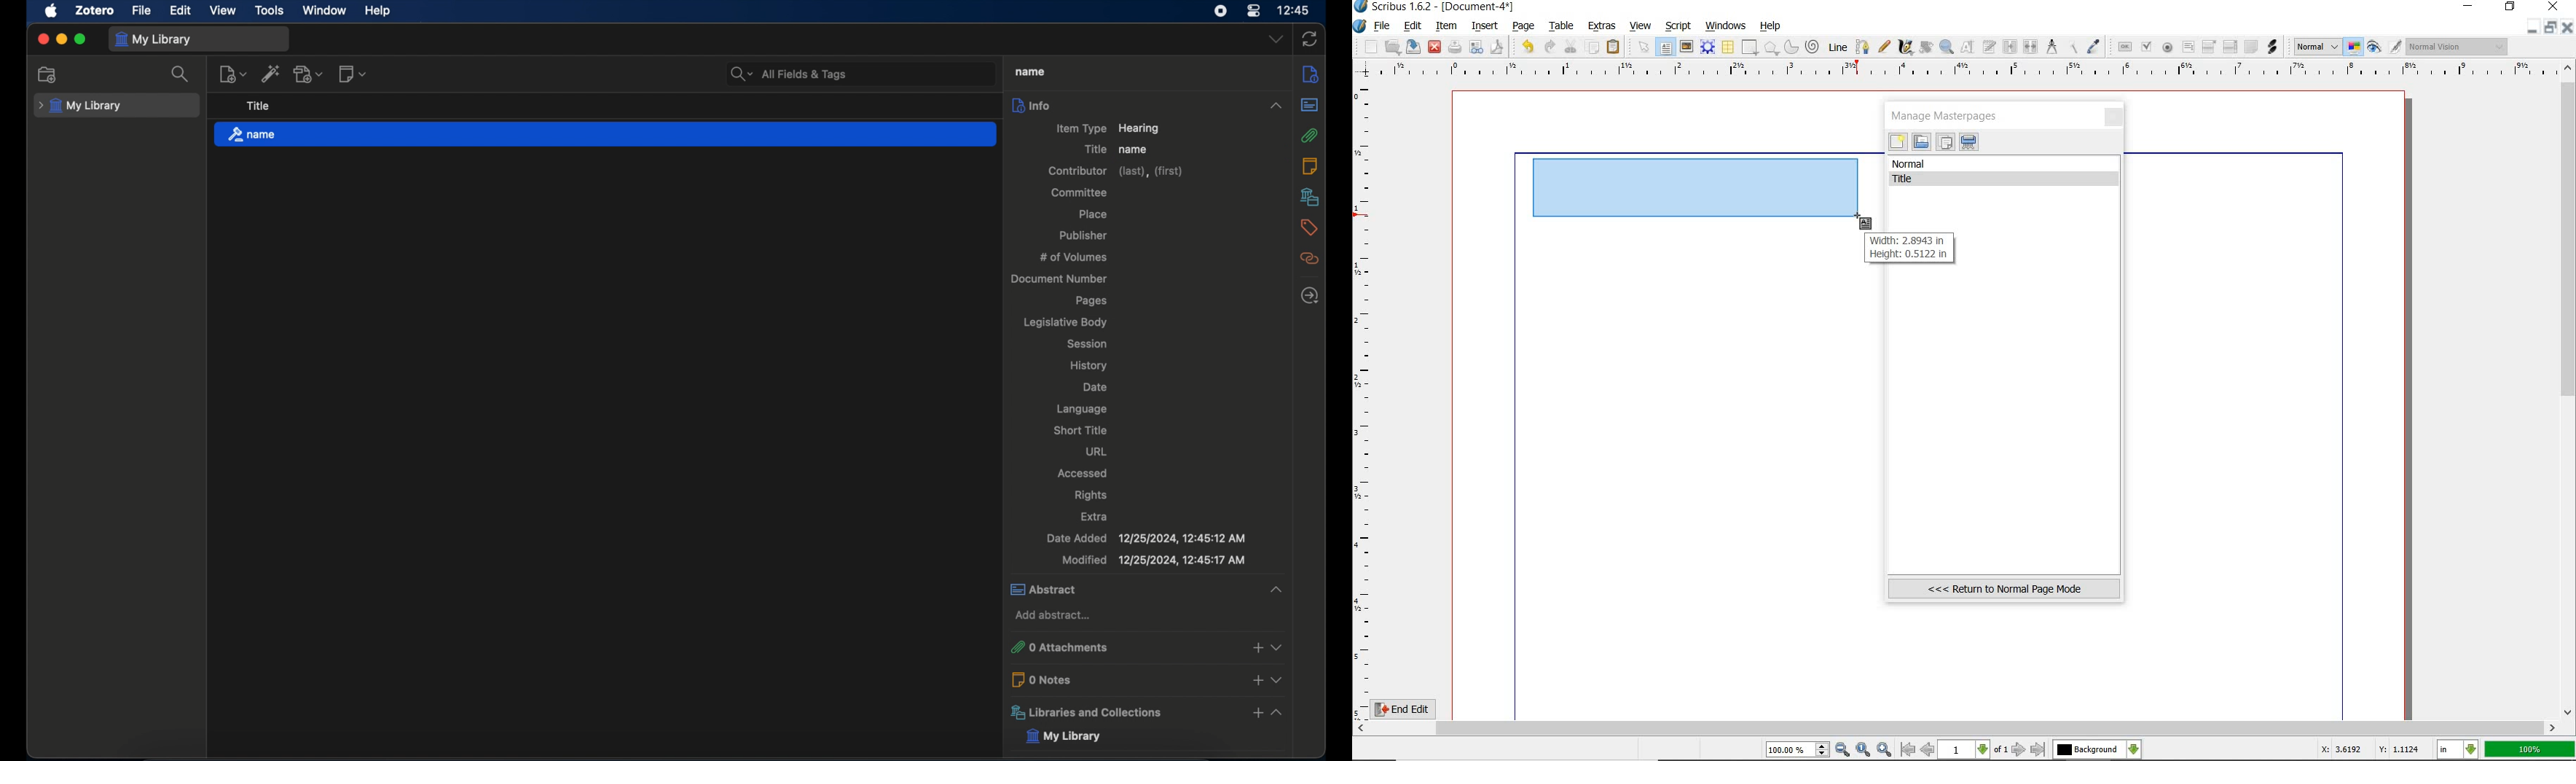  What do you see at coordinates (1727, 47) in the screenshot?
I see `table` at bounding box center [1727, 47].